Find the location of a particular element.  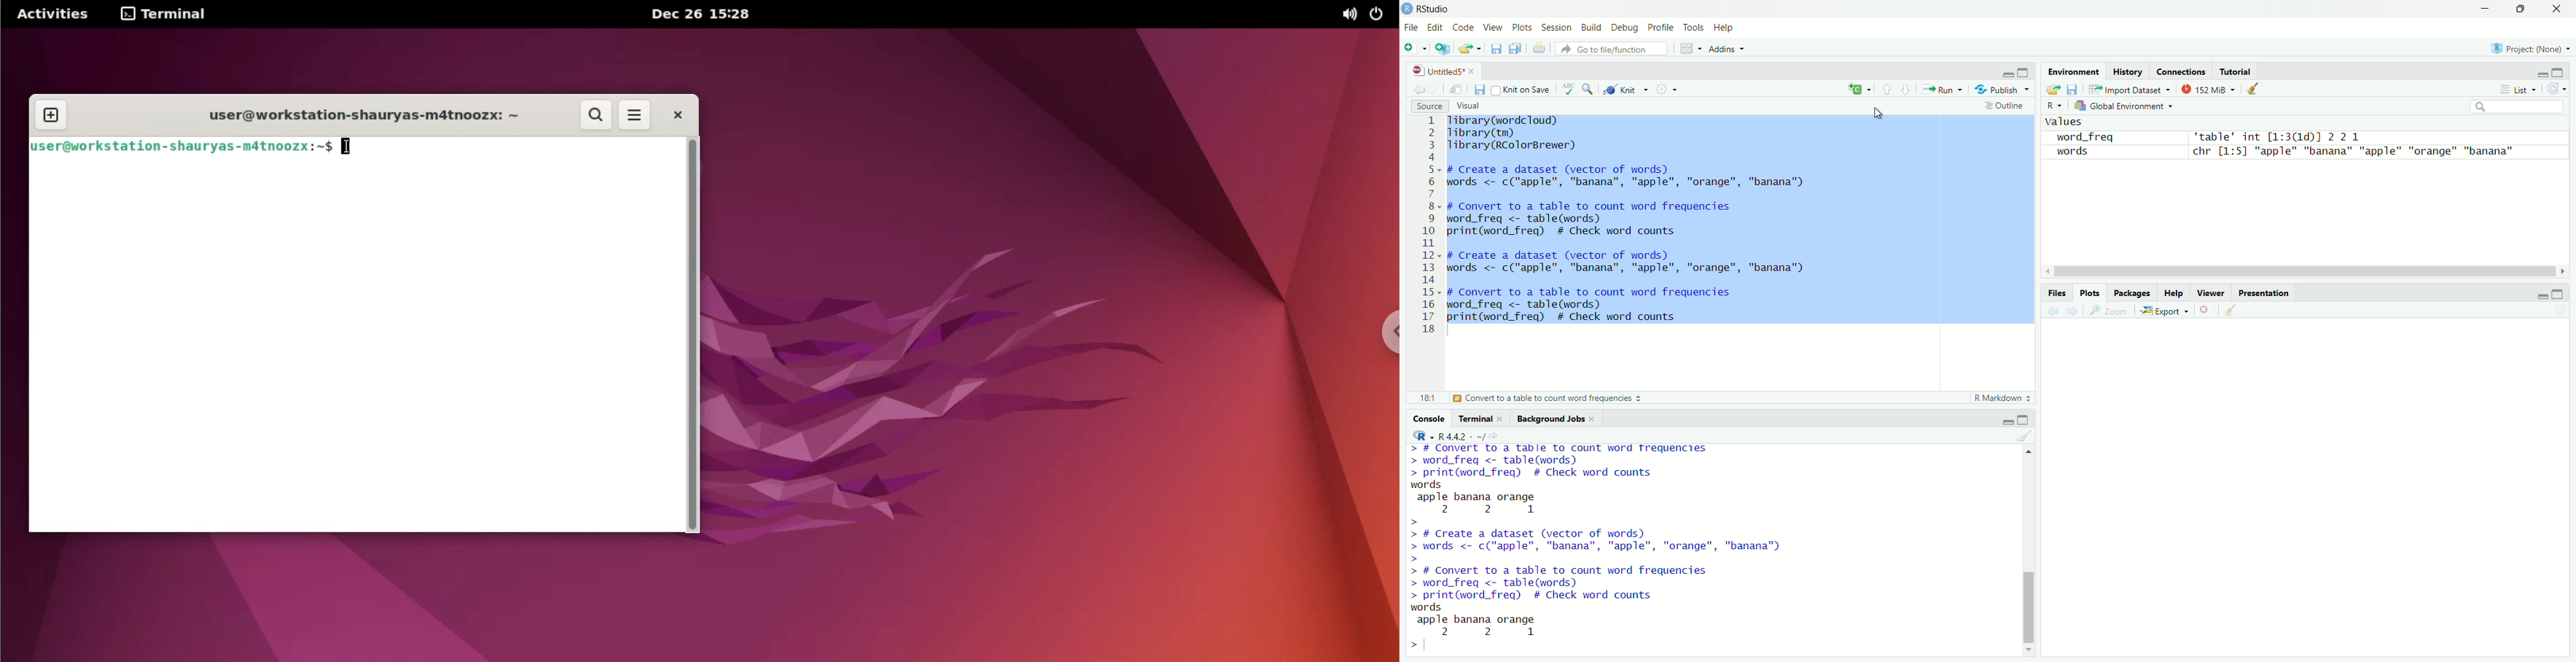

Cursor is located at coordinates (1879, 114).